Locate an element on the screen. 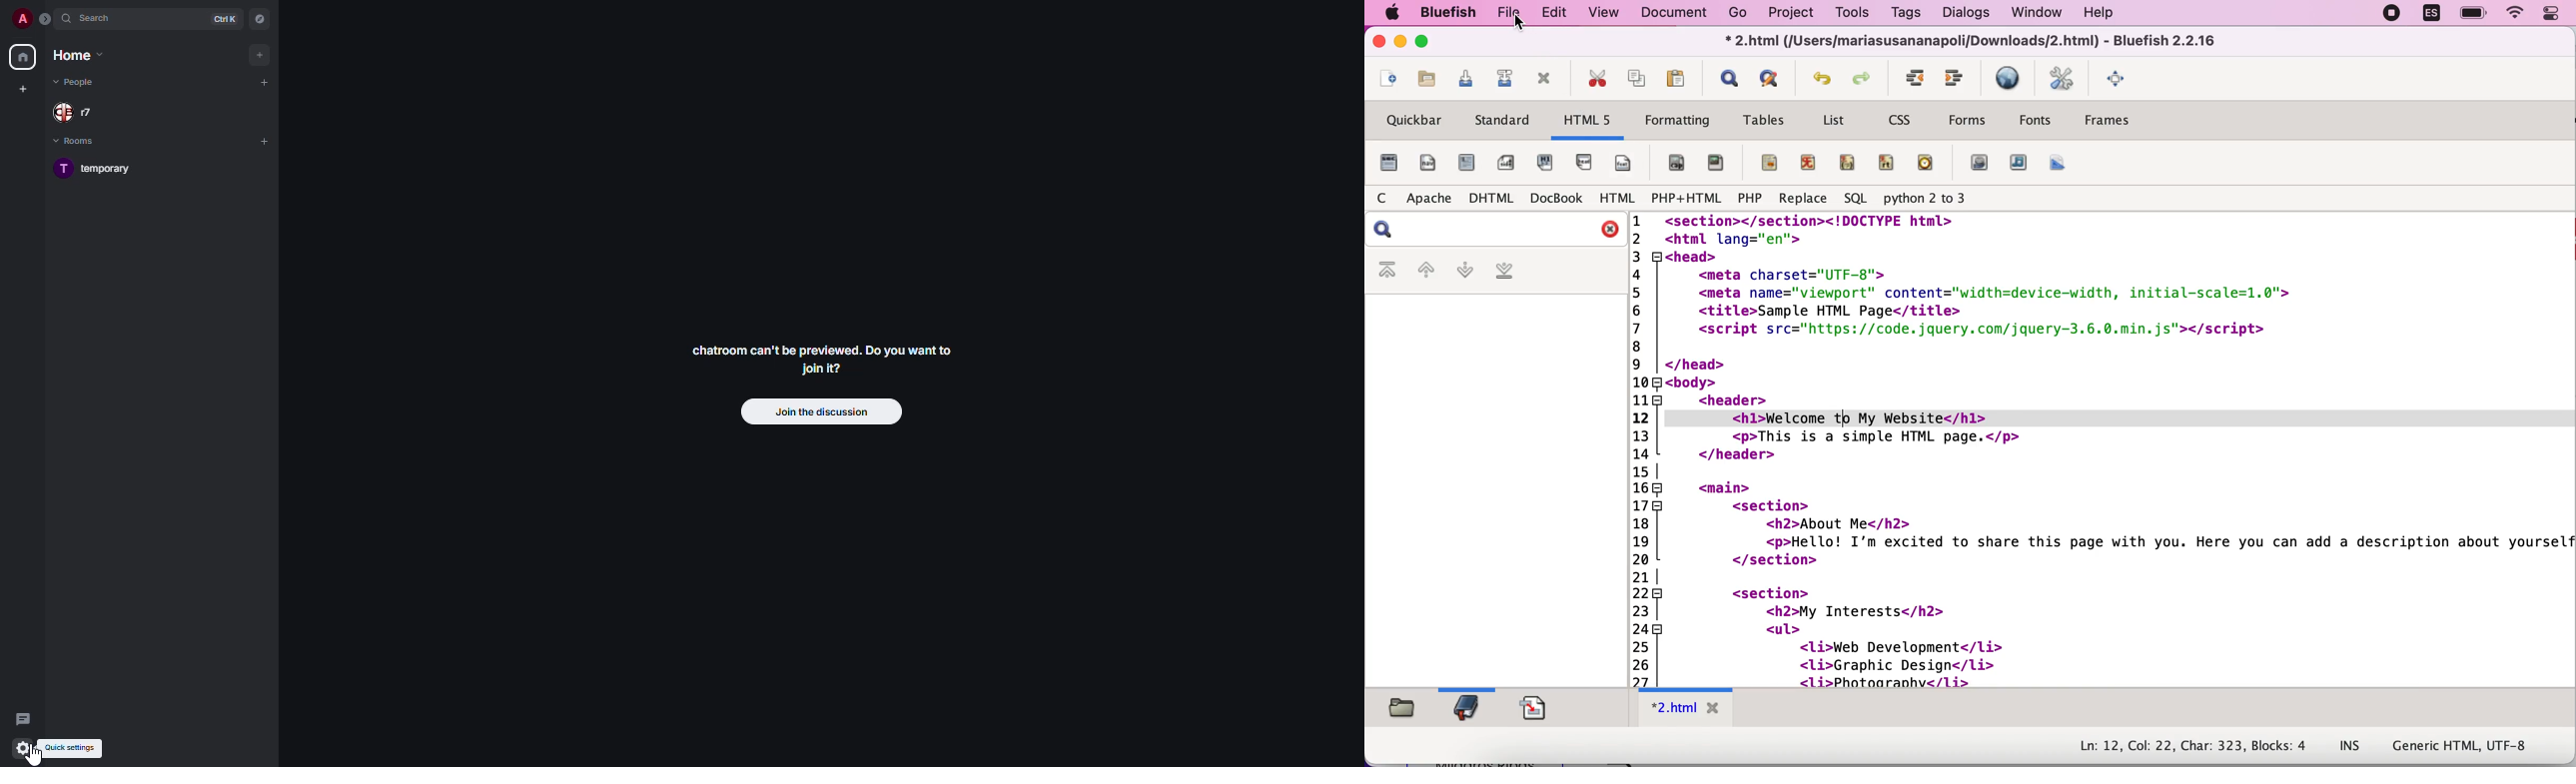  hgroup is located at coordinates (1545, 162).